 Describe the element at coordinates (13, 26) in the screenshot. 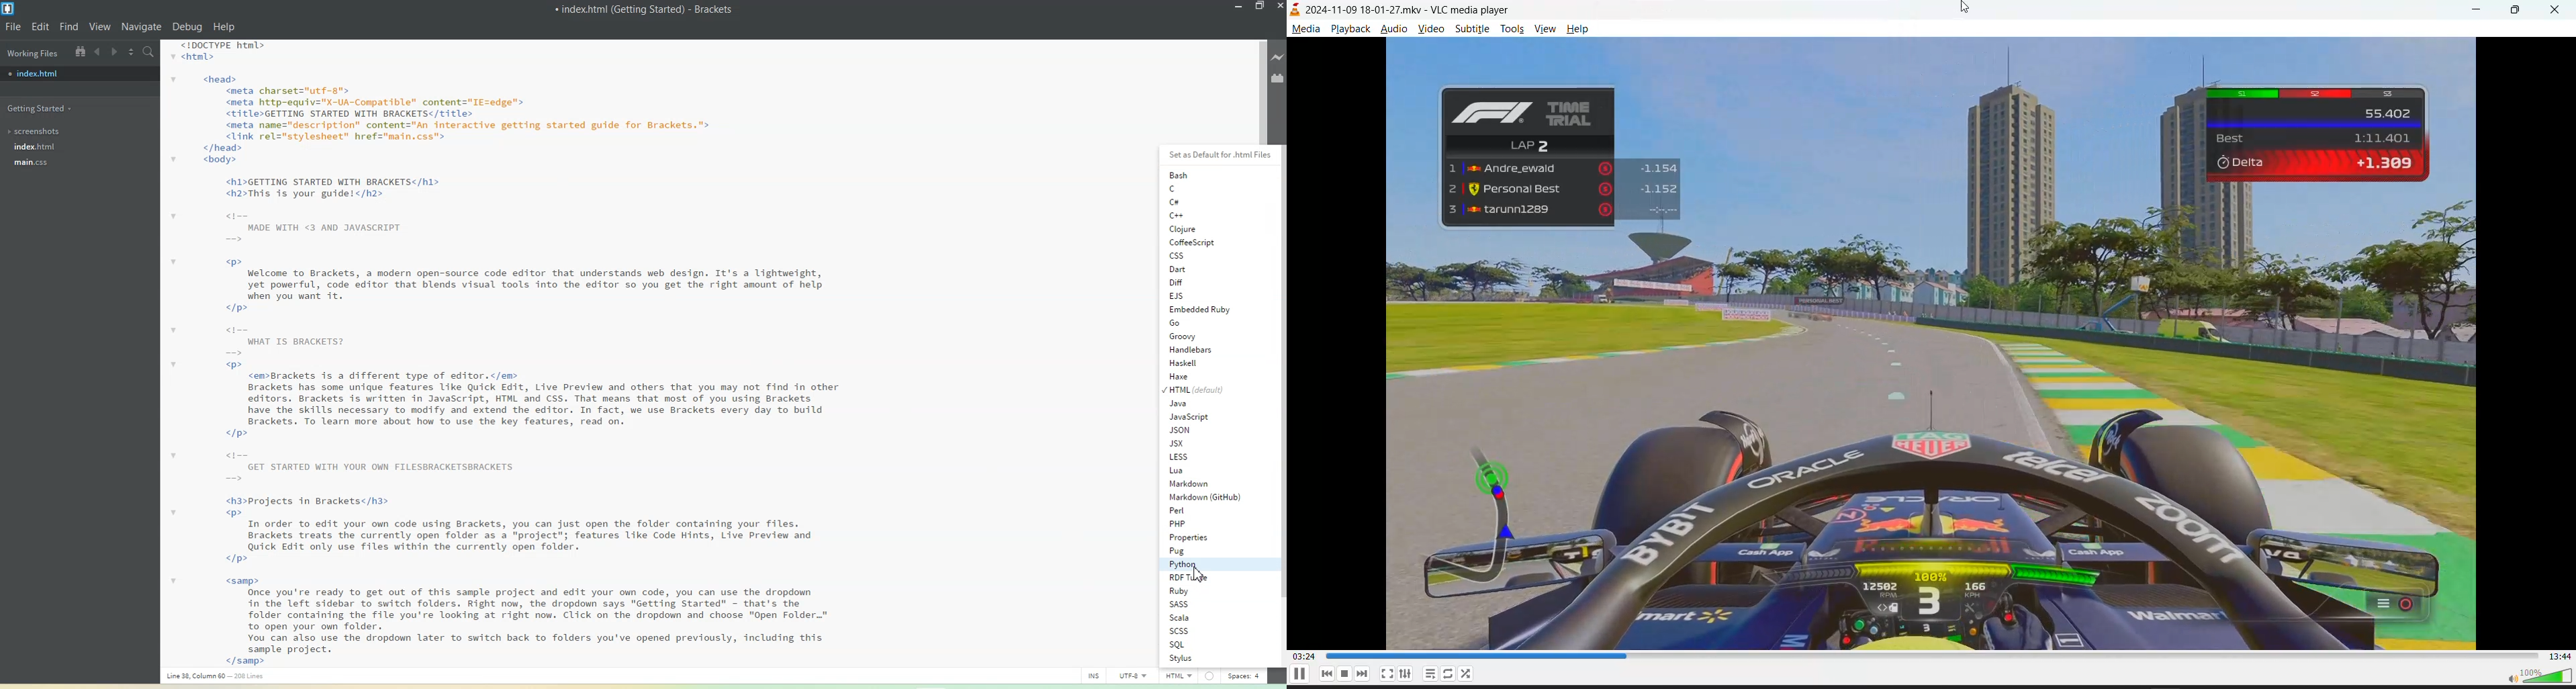

I see `File` at that location.